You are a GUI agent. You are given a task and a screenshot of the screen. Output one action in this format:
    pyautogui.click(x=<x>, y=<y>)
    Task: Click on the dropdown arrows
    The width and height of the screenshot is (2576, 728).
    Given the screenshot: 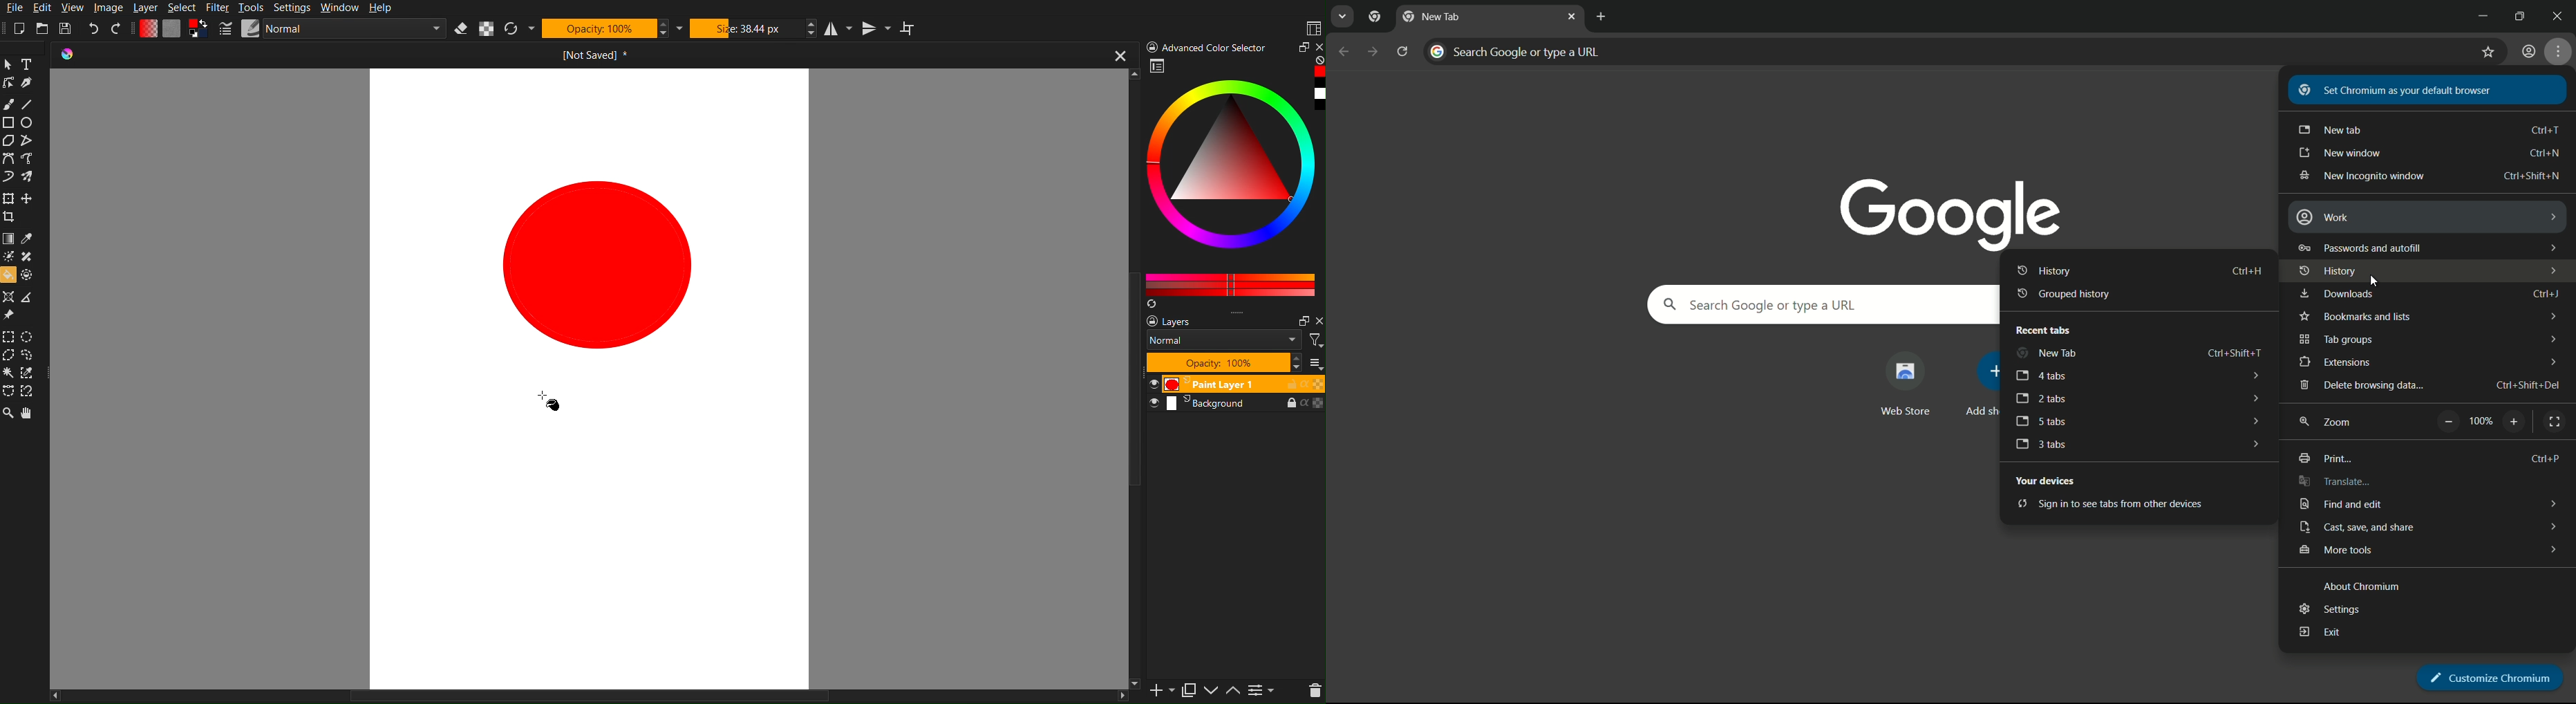 What is the action you would take?
    pyautogui.click(x=2549, y=244)
    